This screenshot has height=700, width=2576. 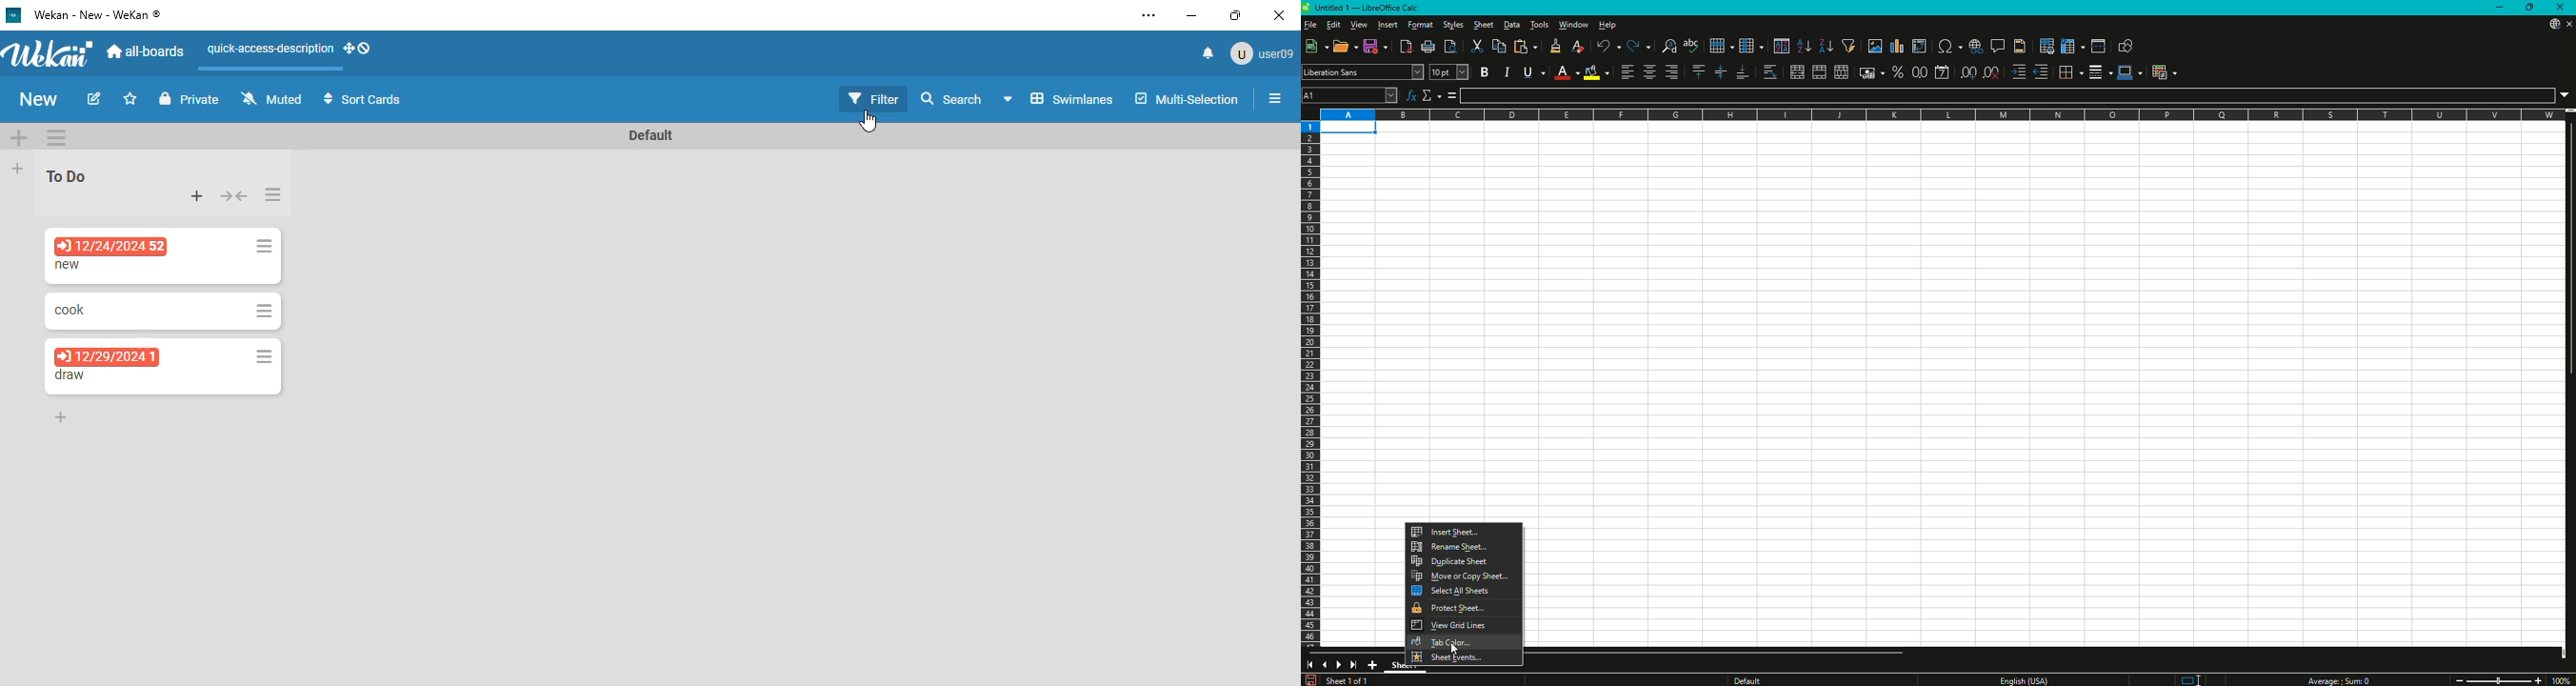 I want to click on cursor, so click(x=869, y=123).